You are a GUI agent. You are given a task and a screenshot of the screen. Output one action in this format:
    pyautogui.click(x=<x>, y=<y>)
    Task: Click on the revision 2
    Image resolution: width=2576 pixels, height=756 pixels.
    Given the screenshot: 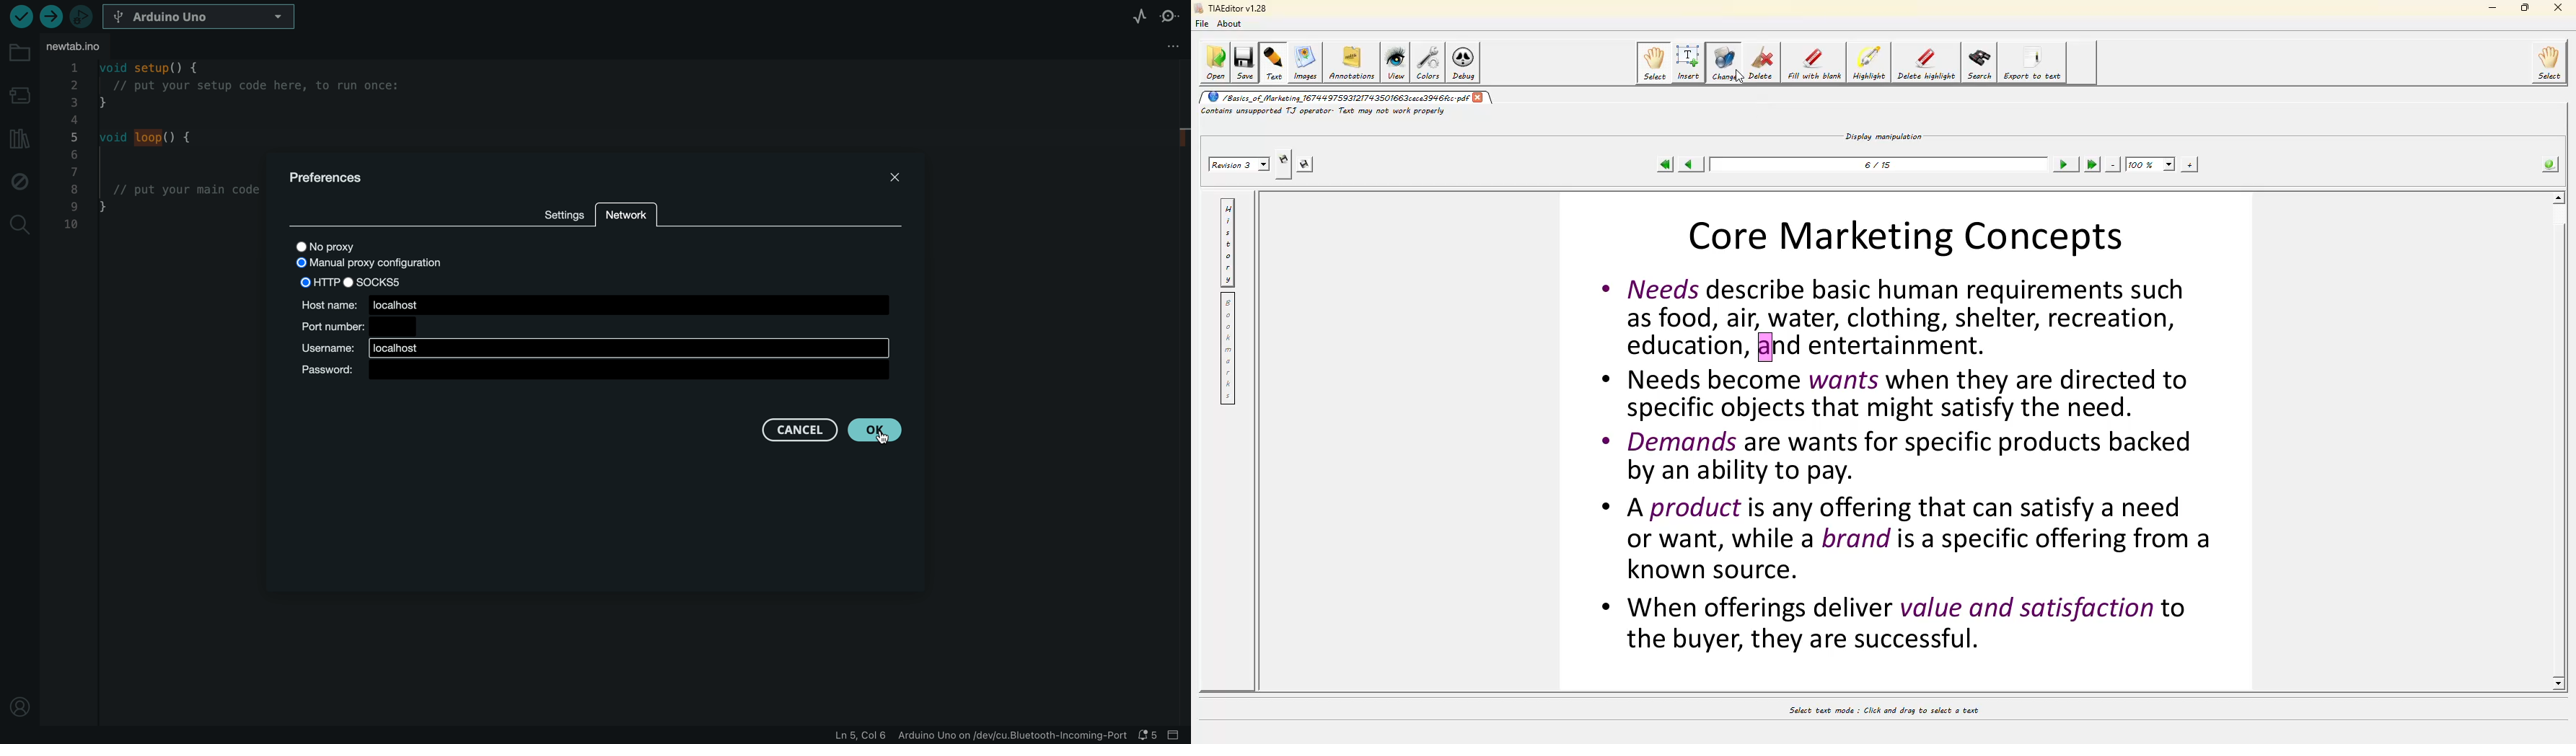 What is the action you would take?
    pyautogui.click(x=1241, y=165)
    